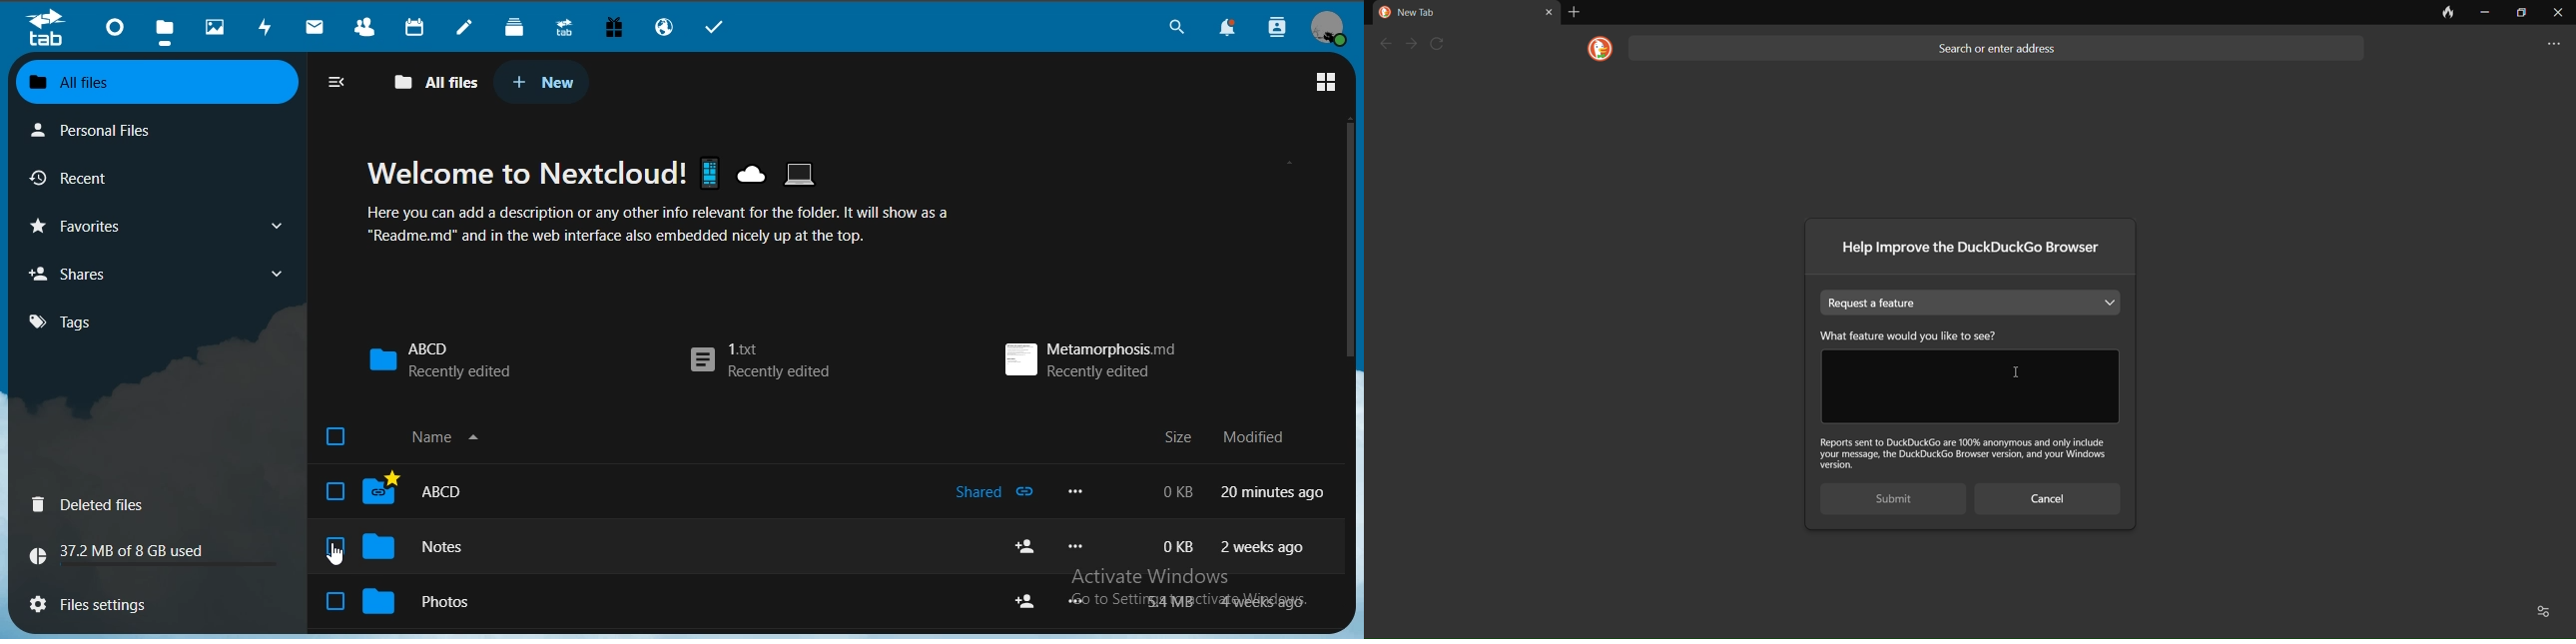 The height and width of the screenshot is (644, 2576). I want to click on Search or enter address, so click(2001, 45).